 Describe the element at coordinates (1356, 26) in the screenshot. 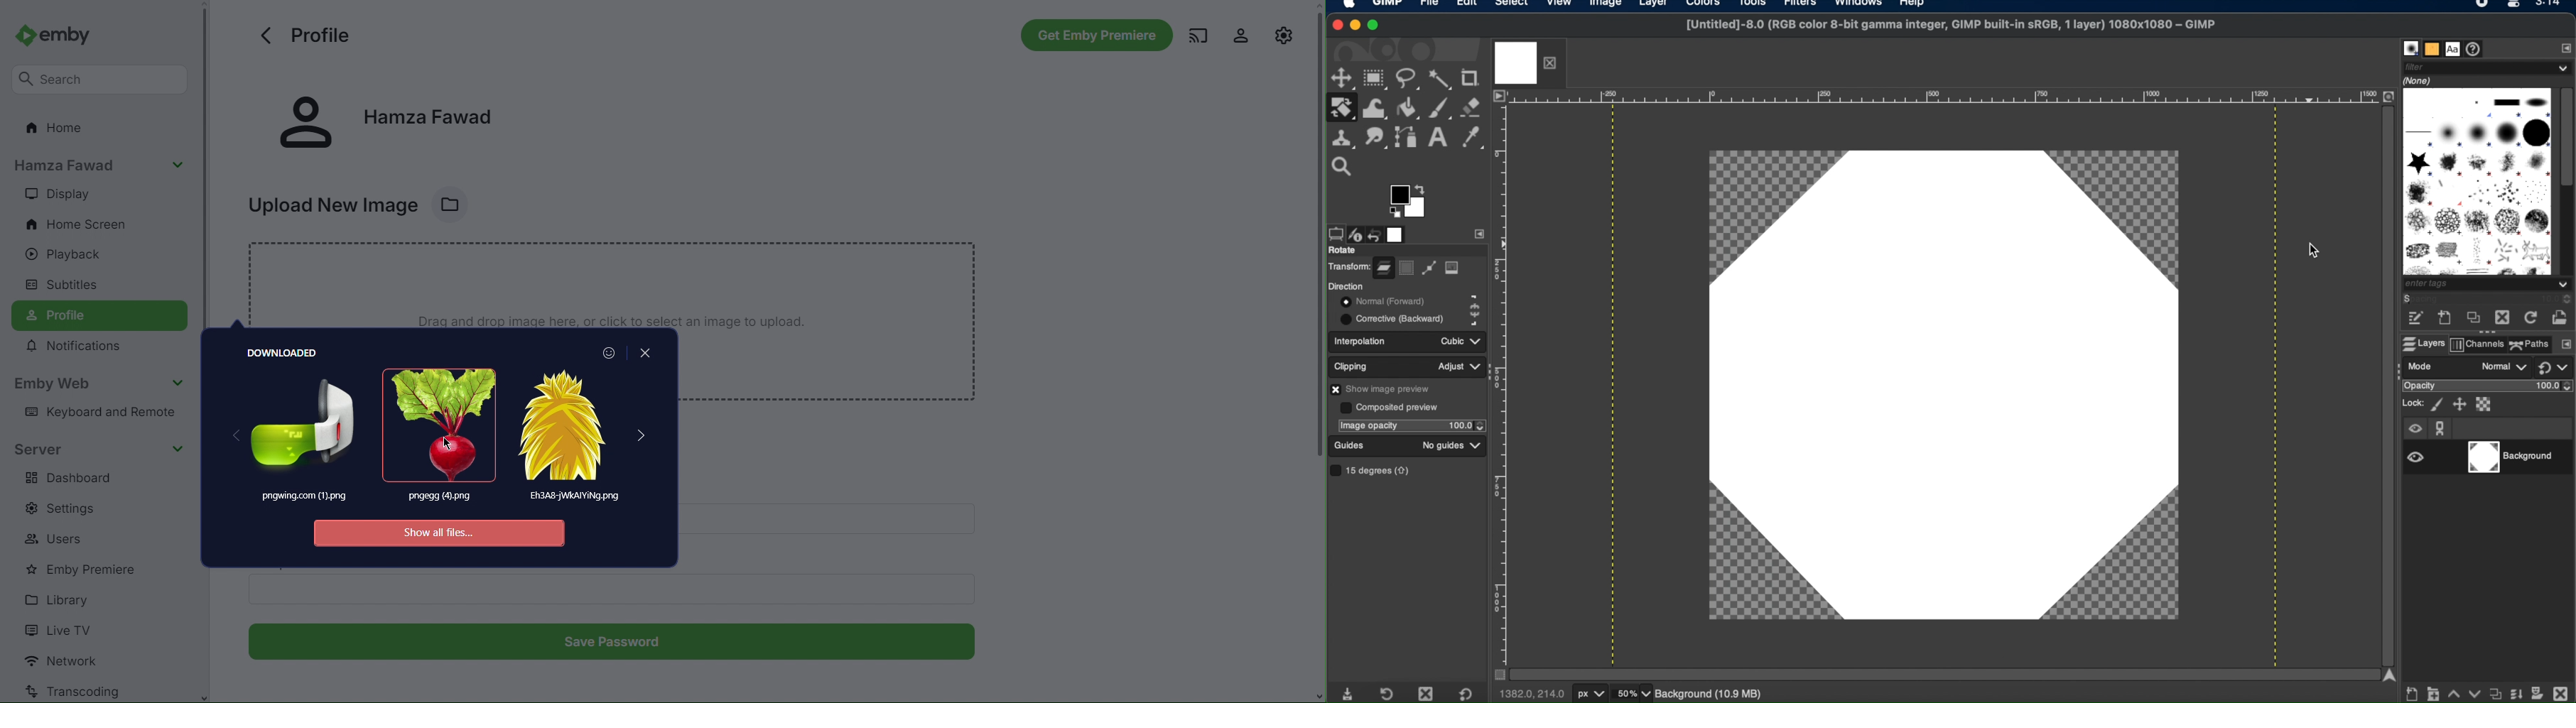

I see `minimize` at that location.